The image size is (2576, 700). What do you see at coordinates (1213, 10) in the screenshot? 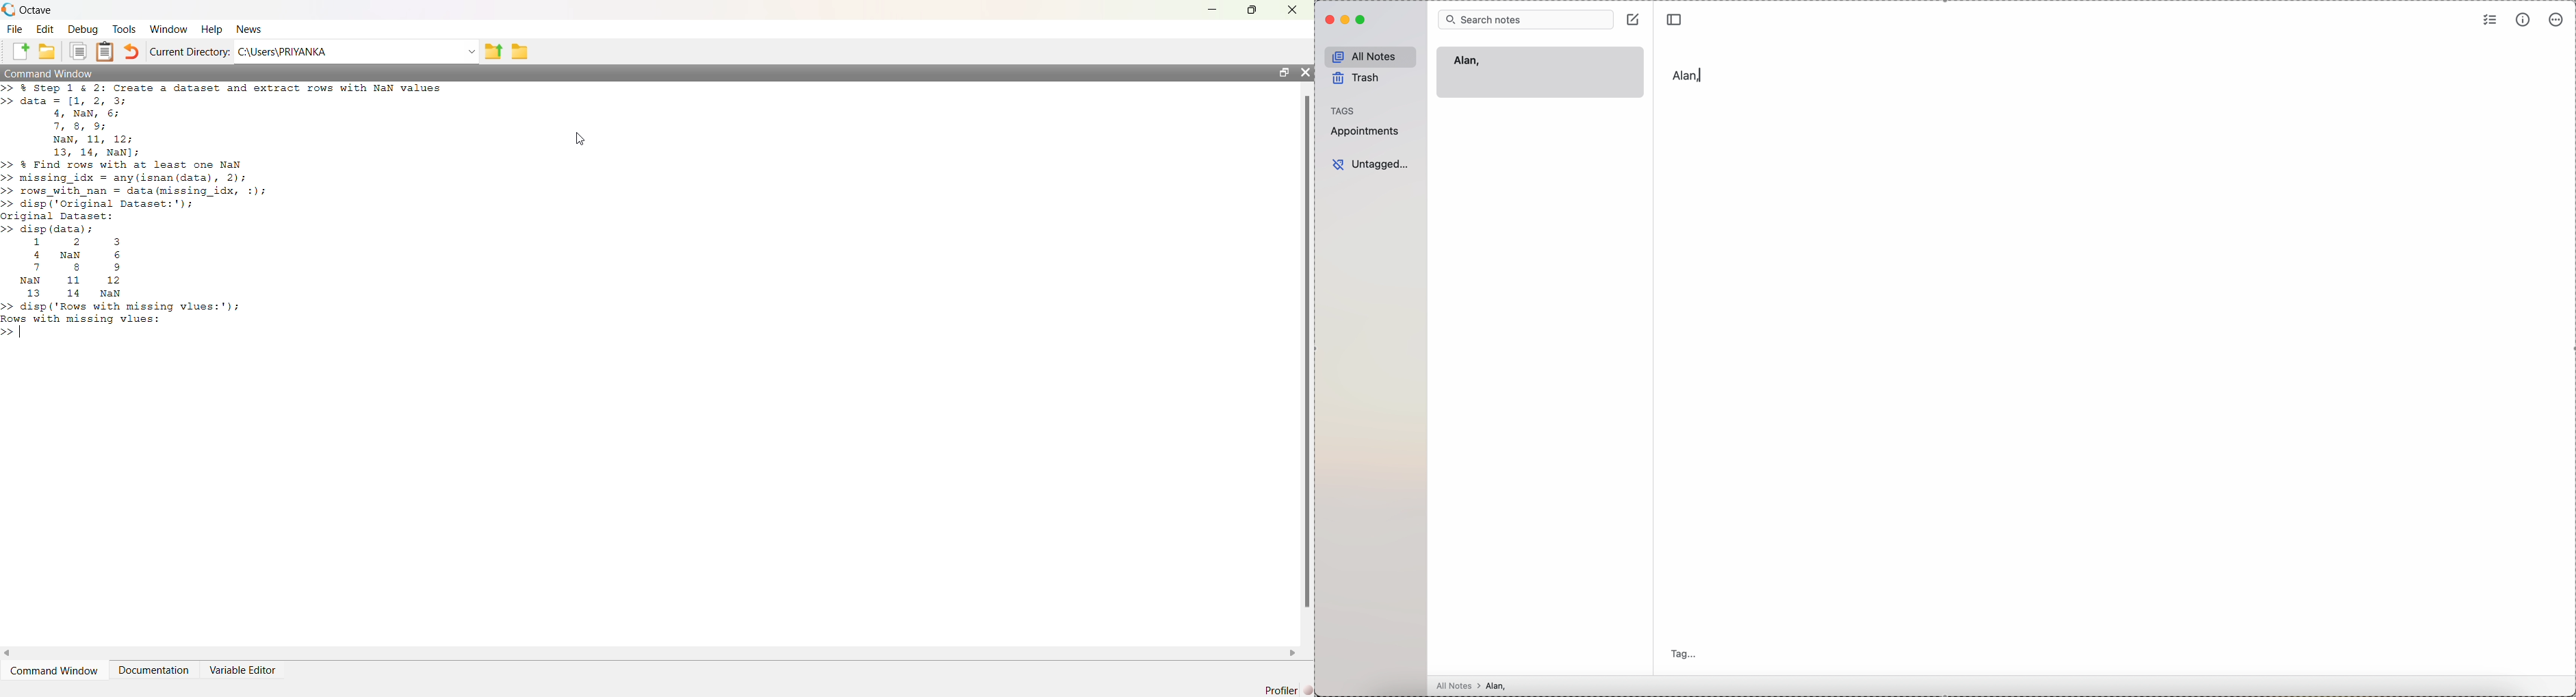
I see `minimize` at bounding box center [1213, 10].